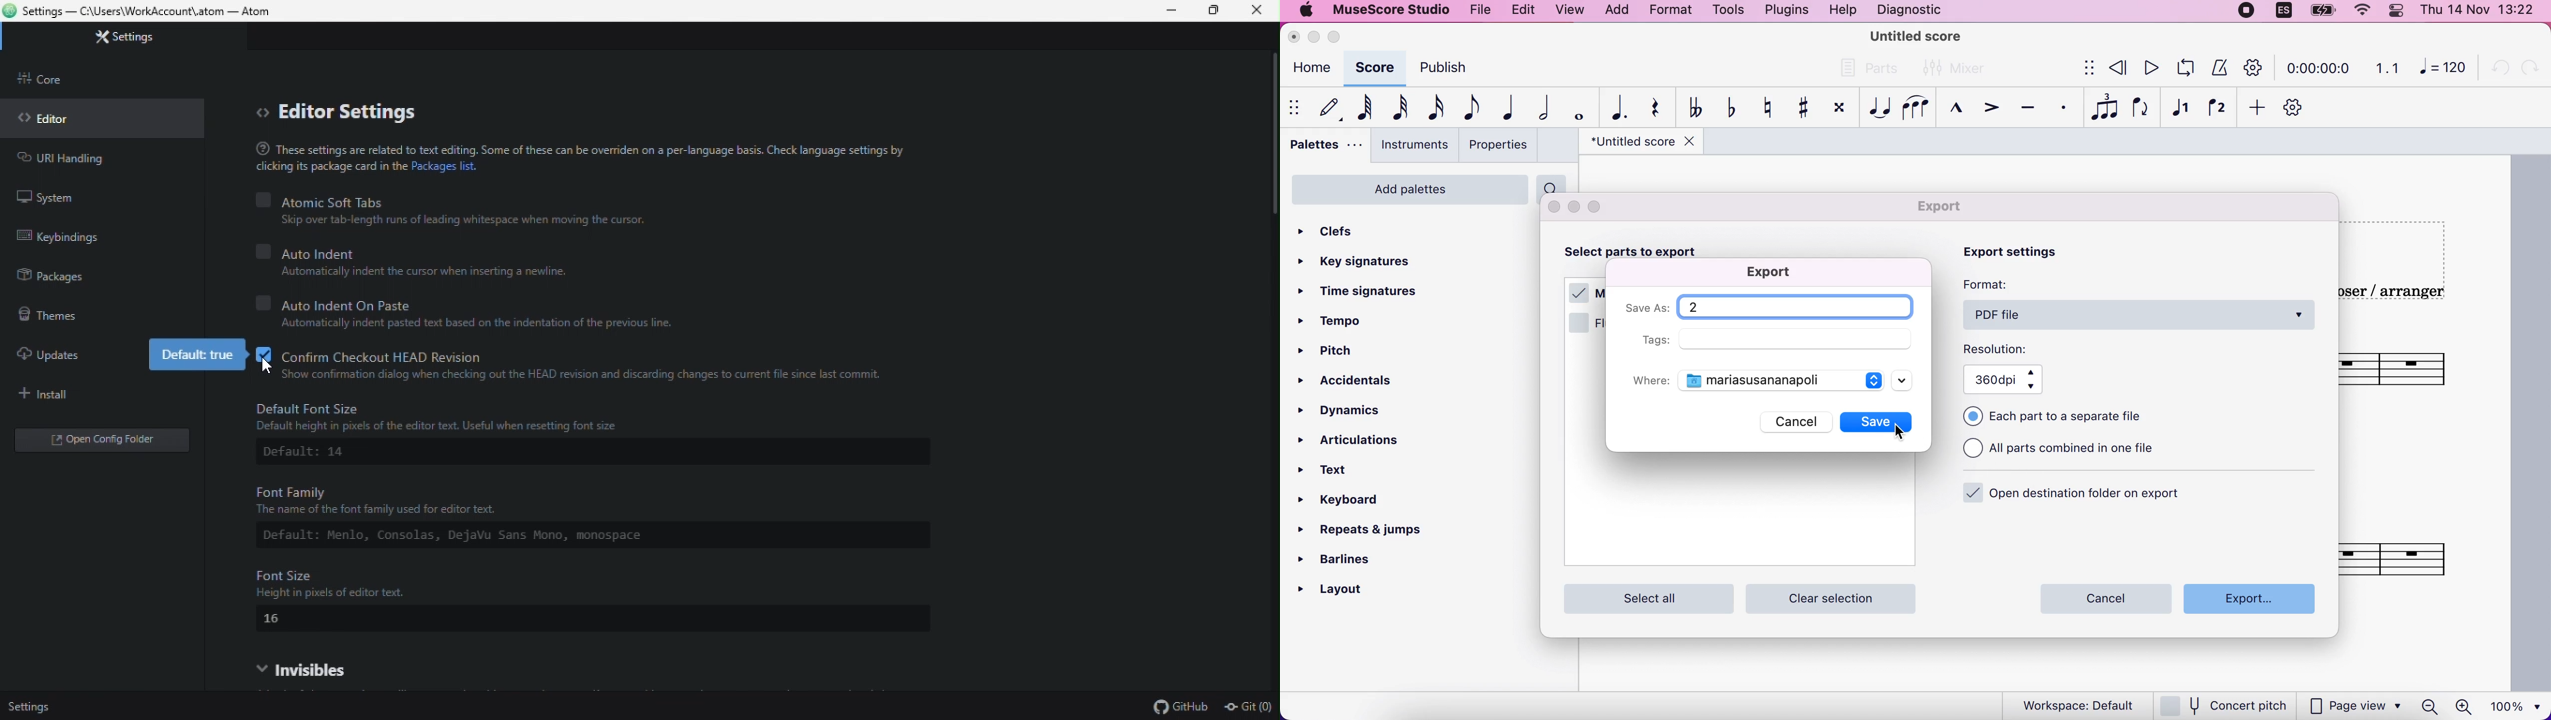 This screenshot has height=728, width=2576. Describe the element at coordinates (1357, 411) in the screenshot. I see `dynamics` at that location.